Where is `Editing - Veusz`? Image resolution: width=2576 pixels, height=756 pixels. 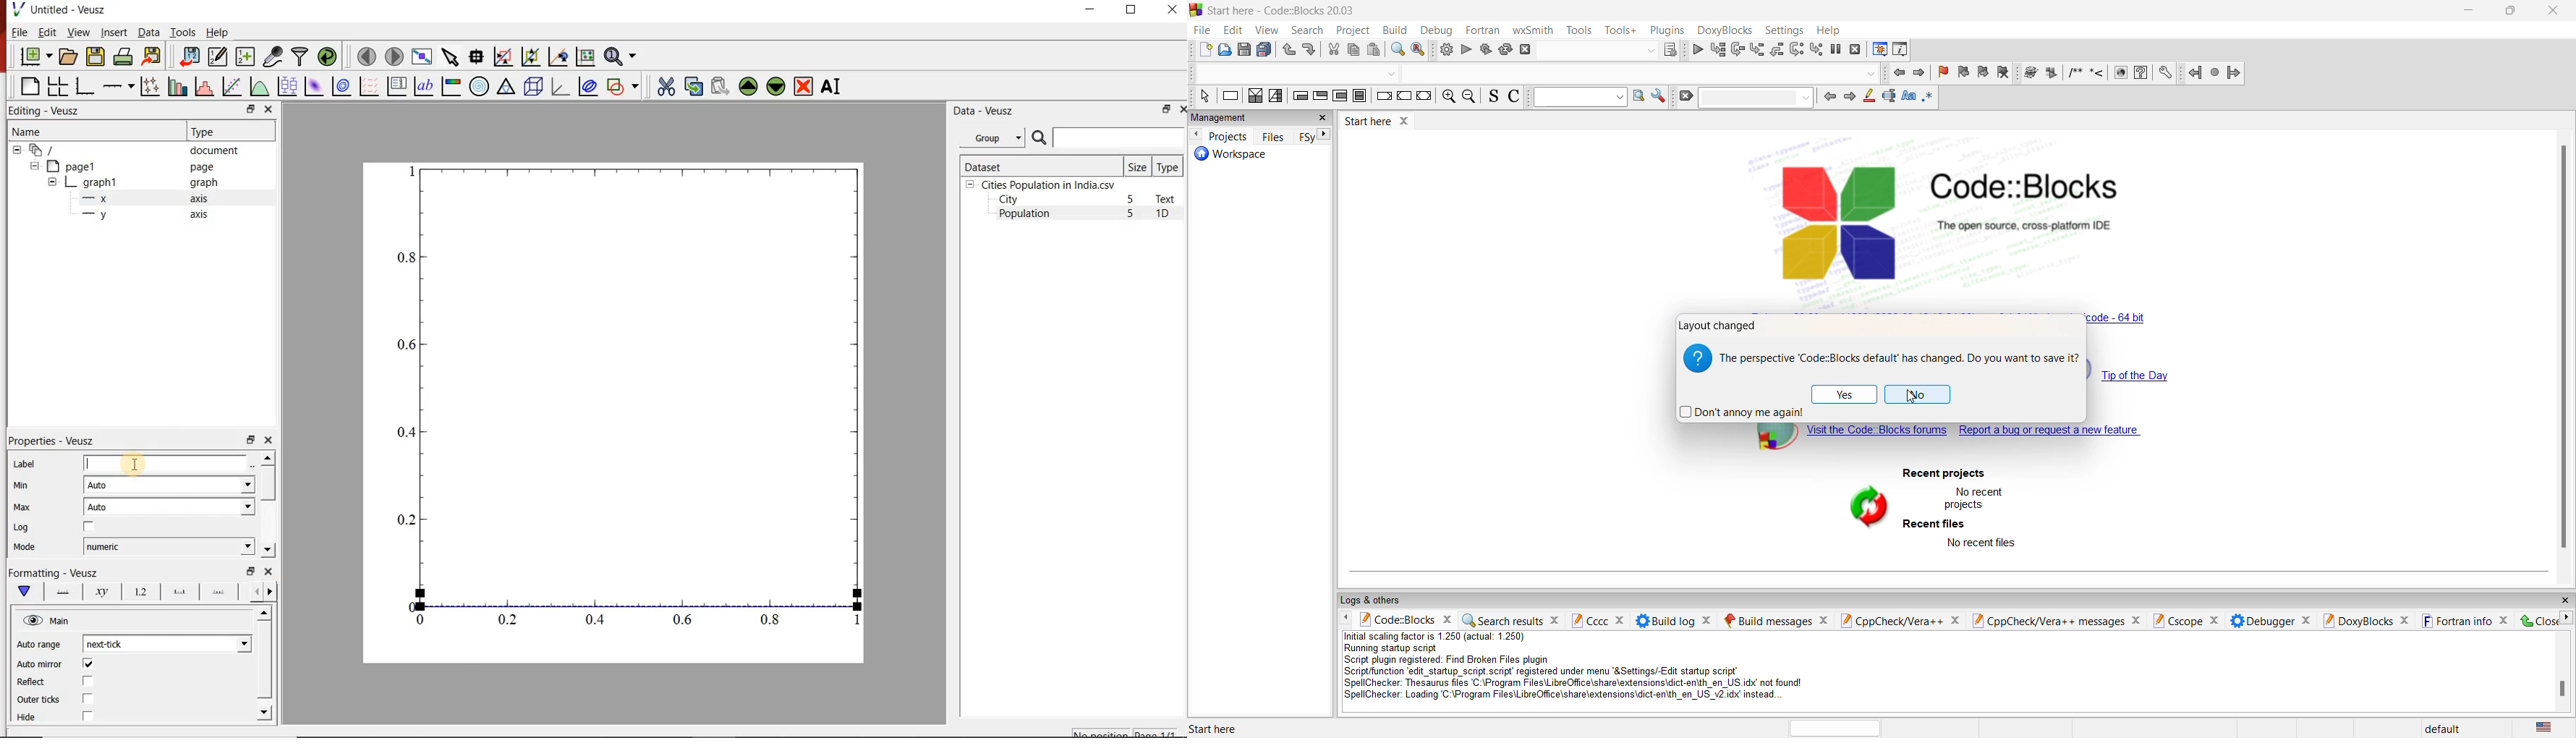
Editing - Veusz is located at coordinates (52, 110).